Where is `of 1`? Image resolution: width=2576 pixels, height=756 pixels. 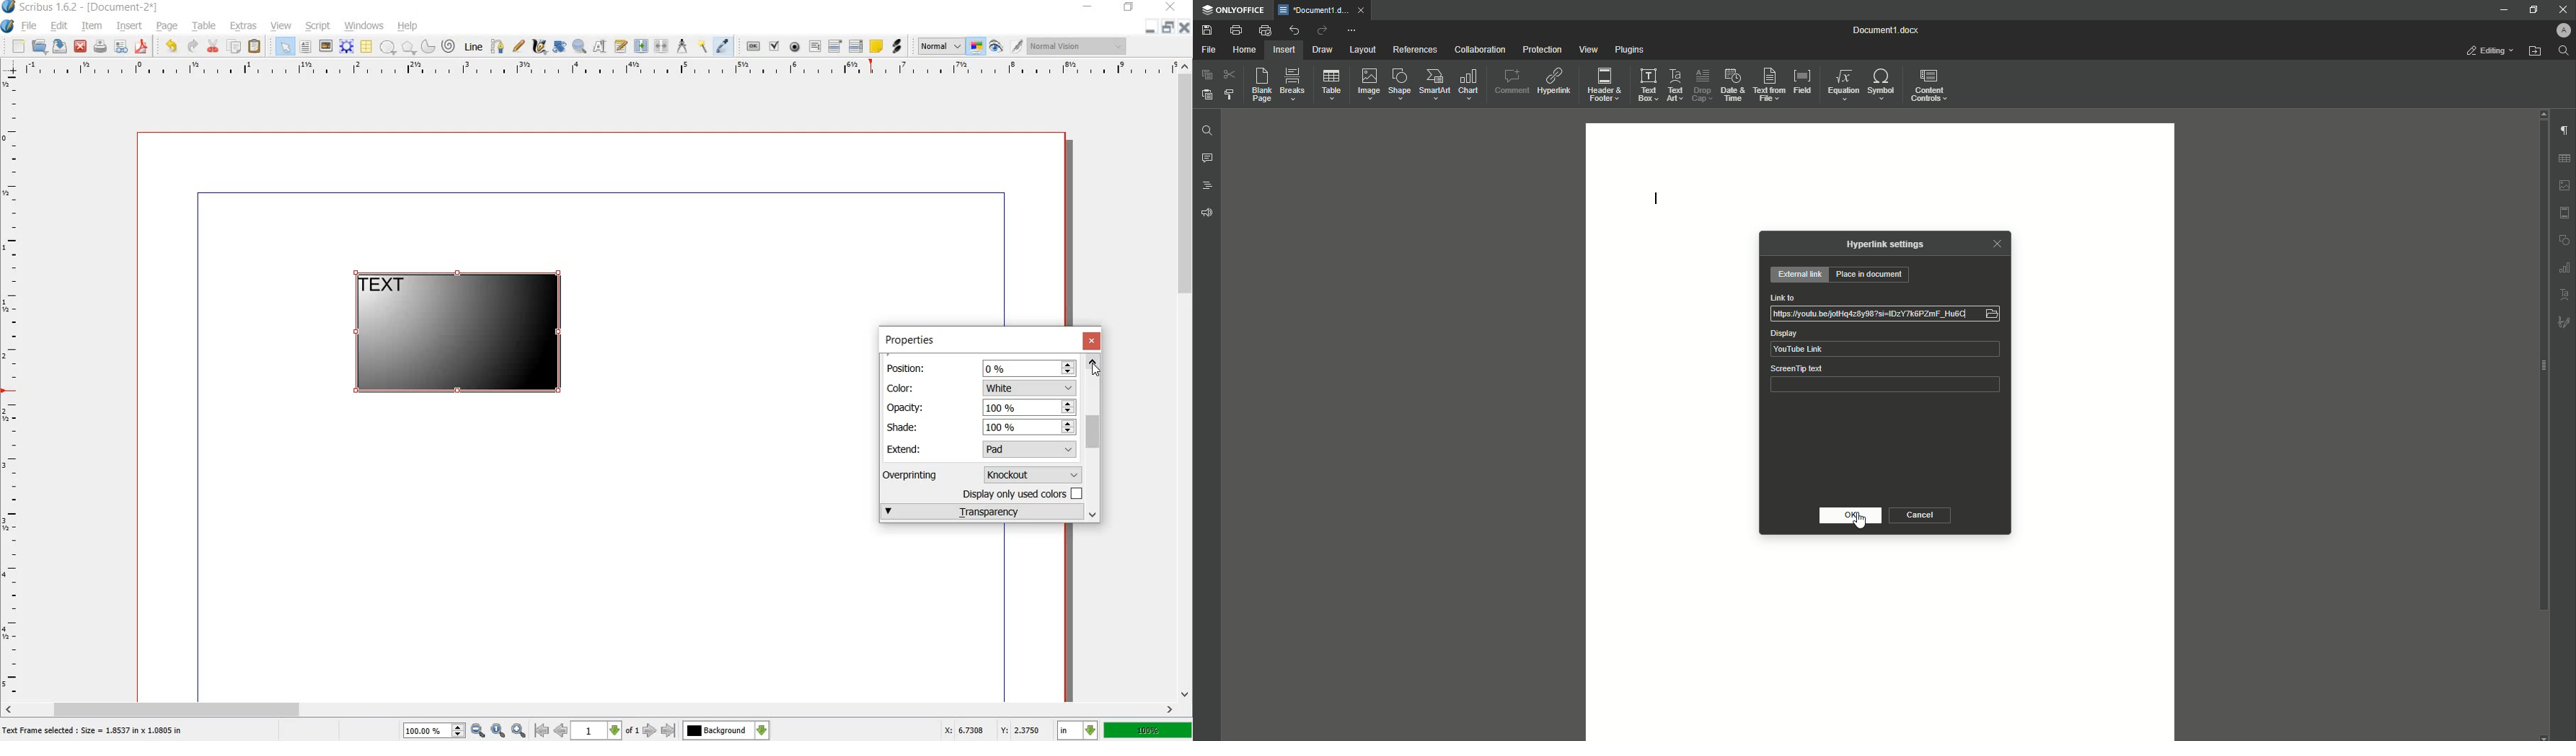 of 1 is located at coordinates (631, 732).